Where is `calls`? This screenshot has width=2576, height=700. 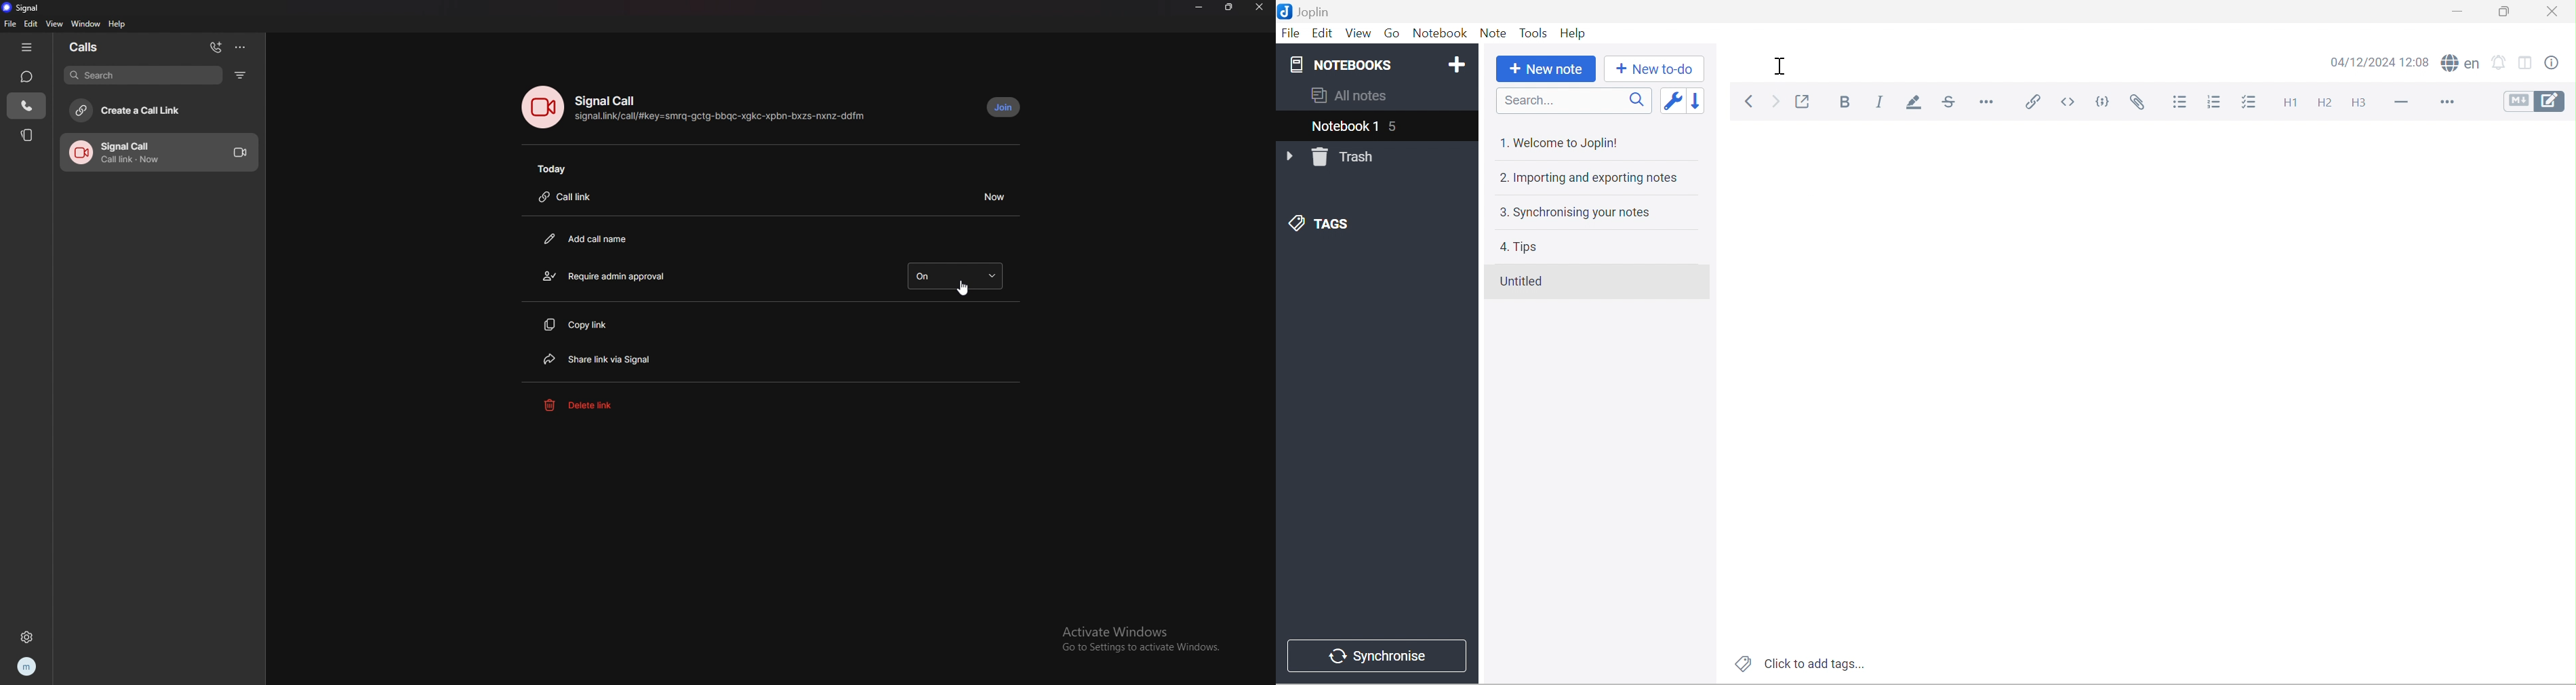 calls is located at coordinates (26, 106).